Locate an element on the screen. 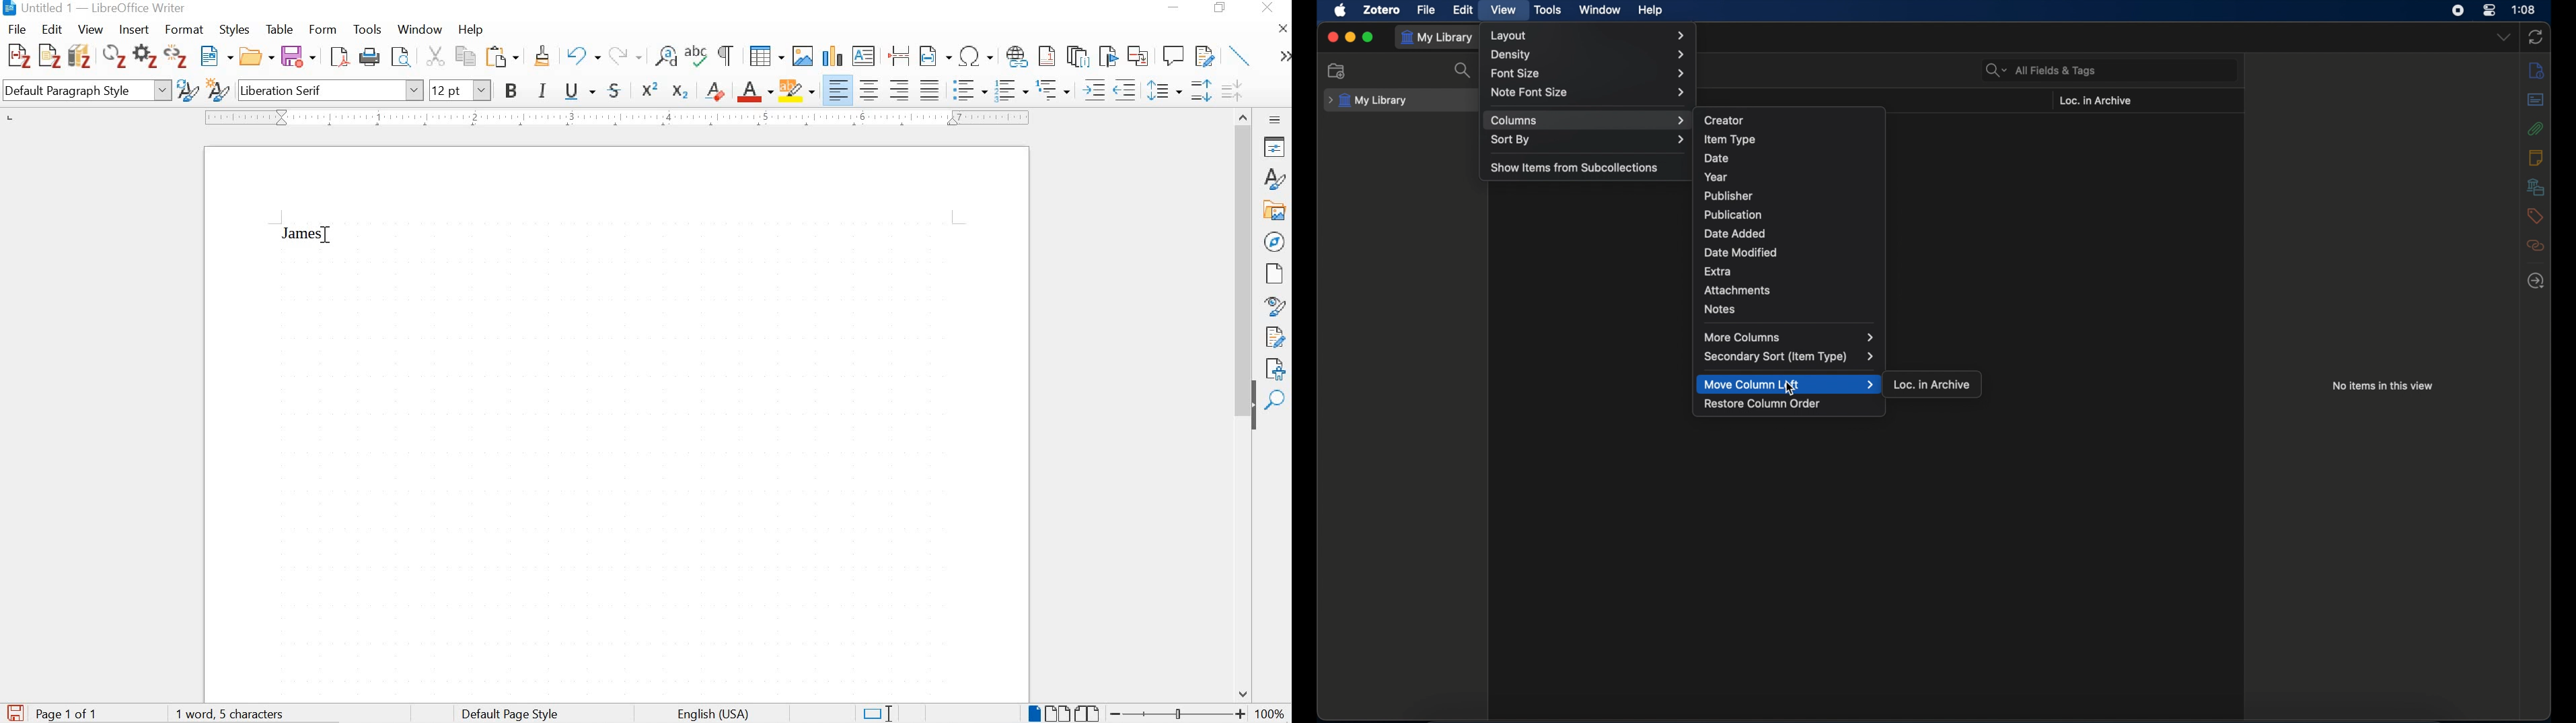 This screenshot has width=2576, height=728. tools is located at coordinates (368, 30).